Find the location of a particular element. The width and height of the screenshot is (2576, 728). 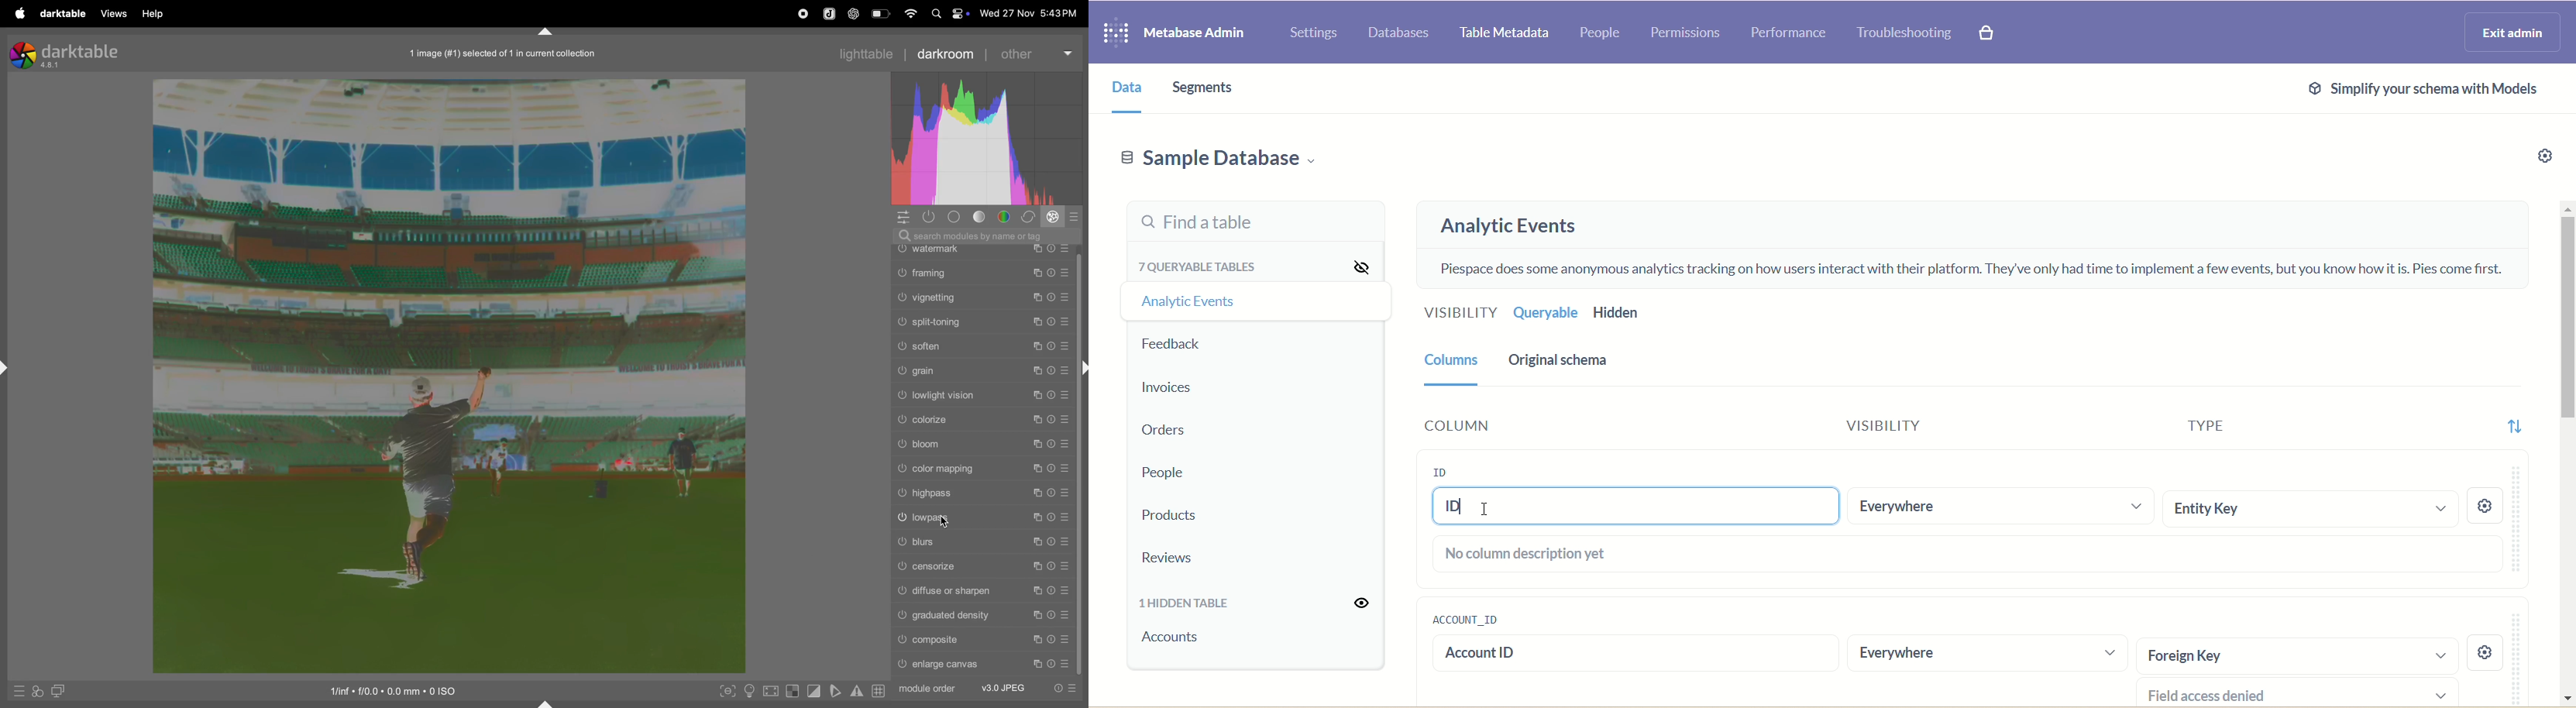

color mapping is located at coordinates (984, 470).